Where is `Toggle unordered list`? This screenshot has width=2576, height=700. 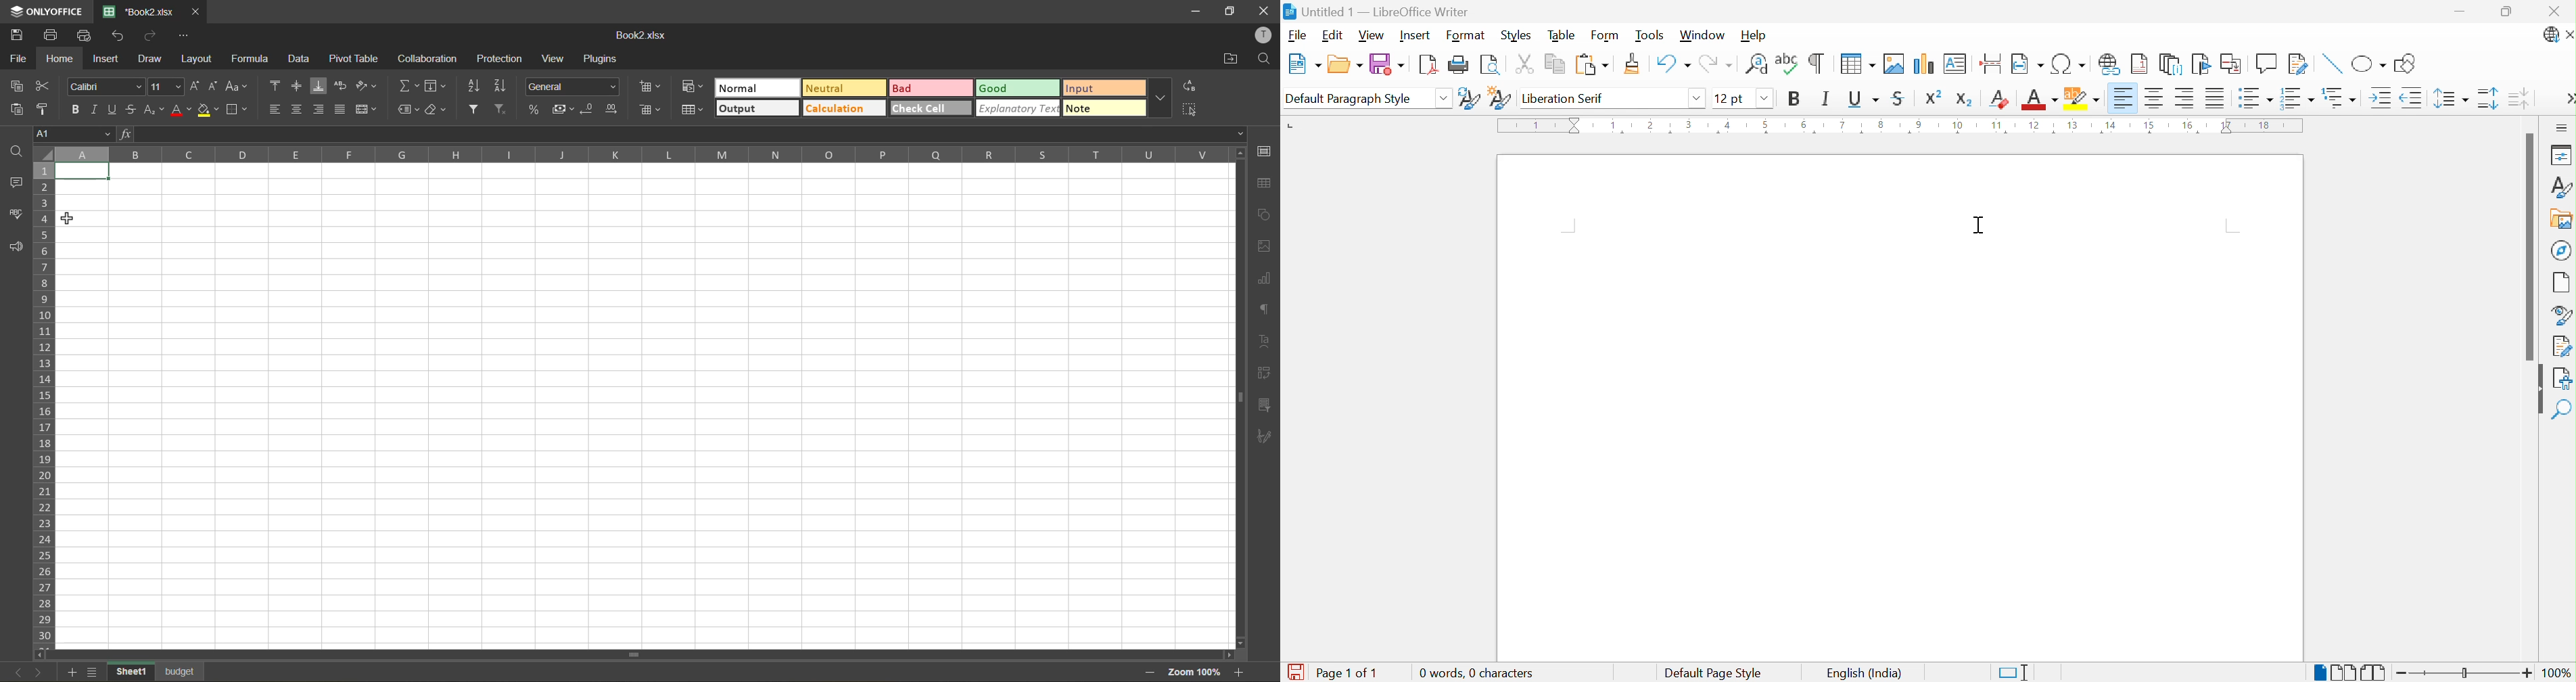 Toggle unordered list is located at coordinates (2256, 97).